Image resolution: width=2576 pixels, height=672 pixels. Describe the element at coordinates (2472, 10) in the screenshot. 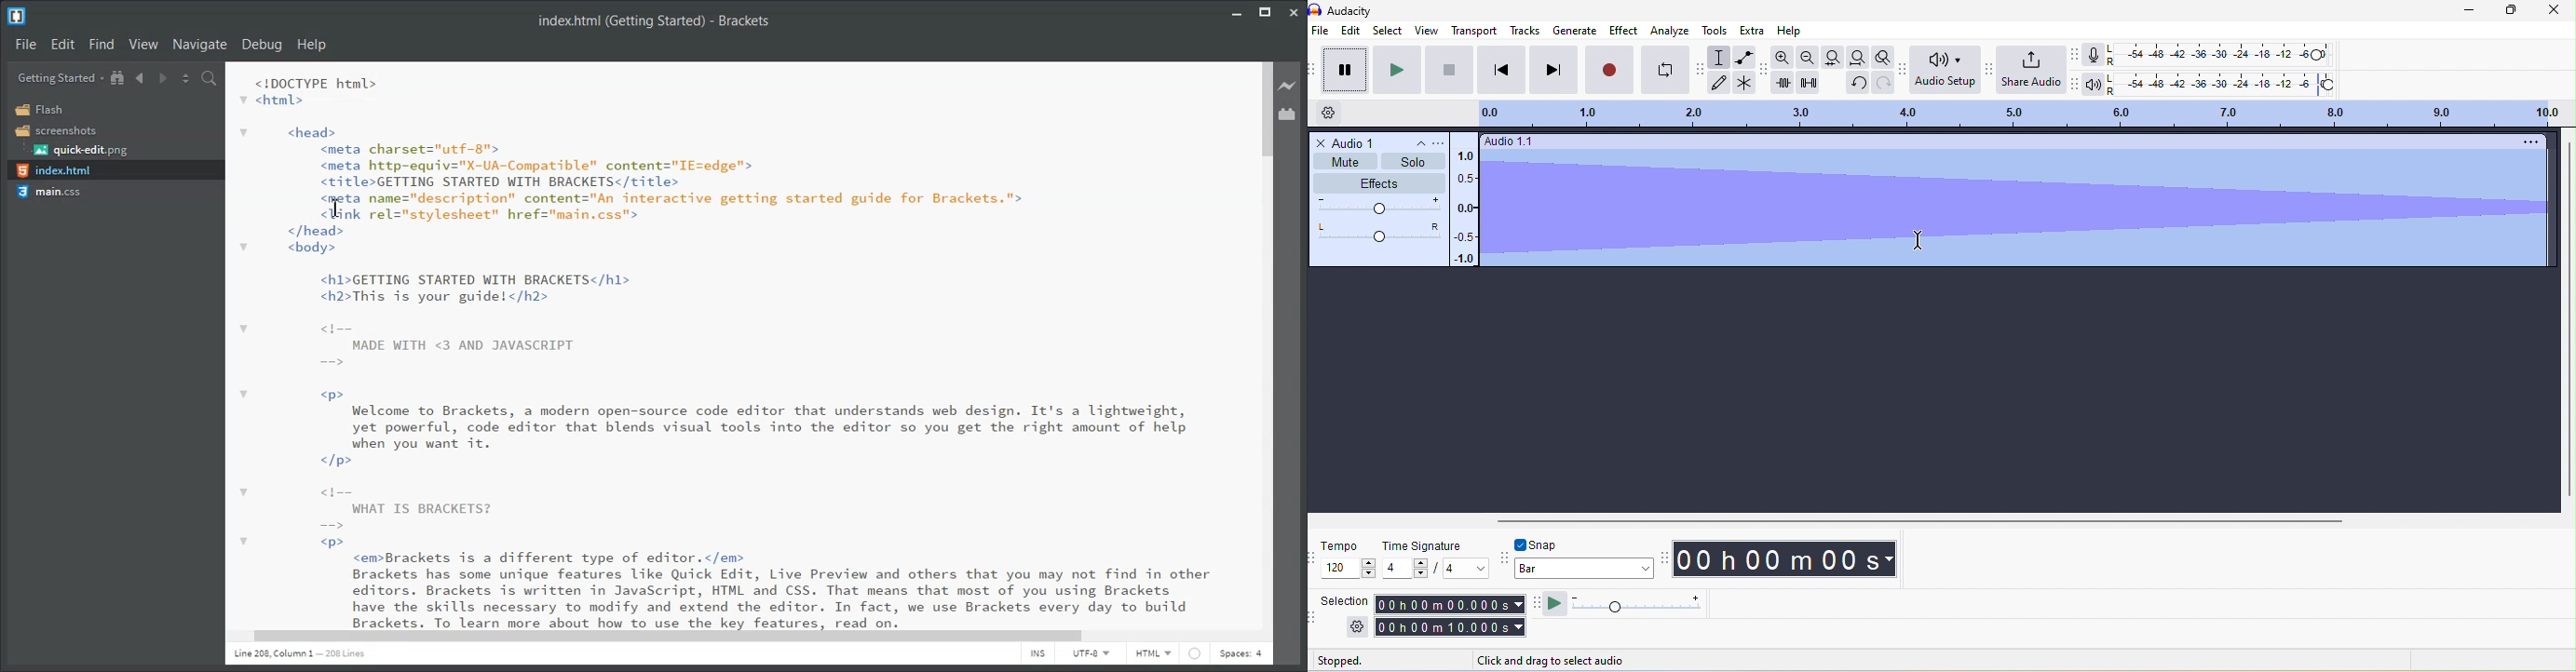

I see `minimize` at that location.